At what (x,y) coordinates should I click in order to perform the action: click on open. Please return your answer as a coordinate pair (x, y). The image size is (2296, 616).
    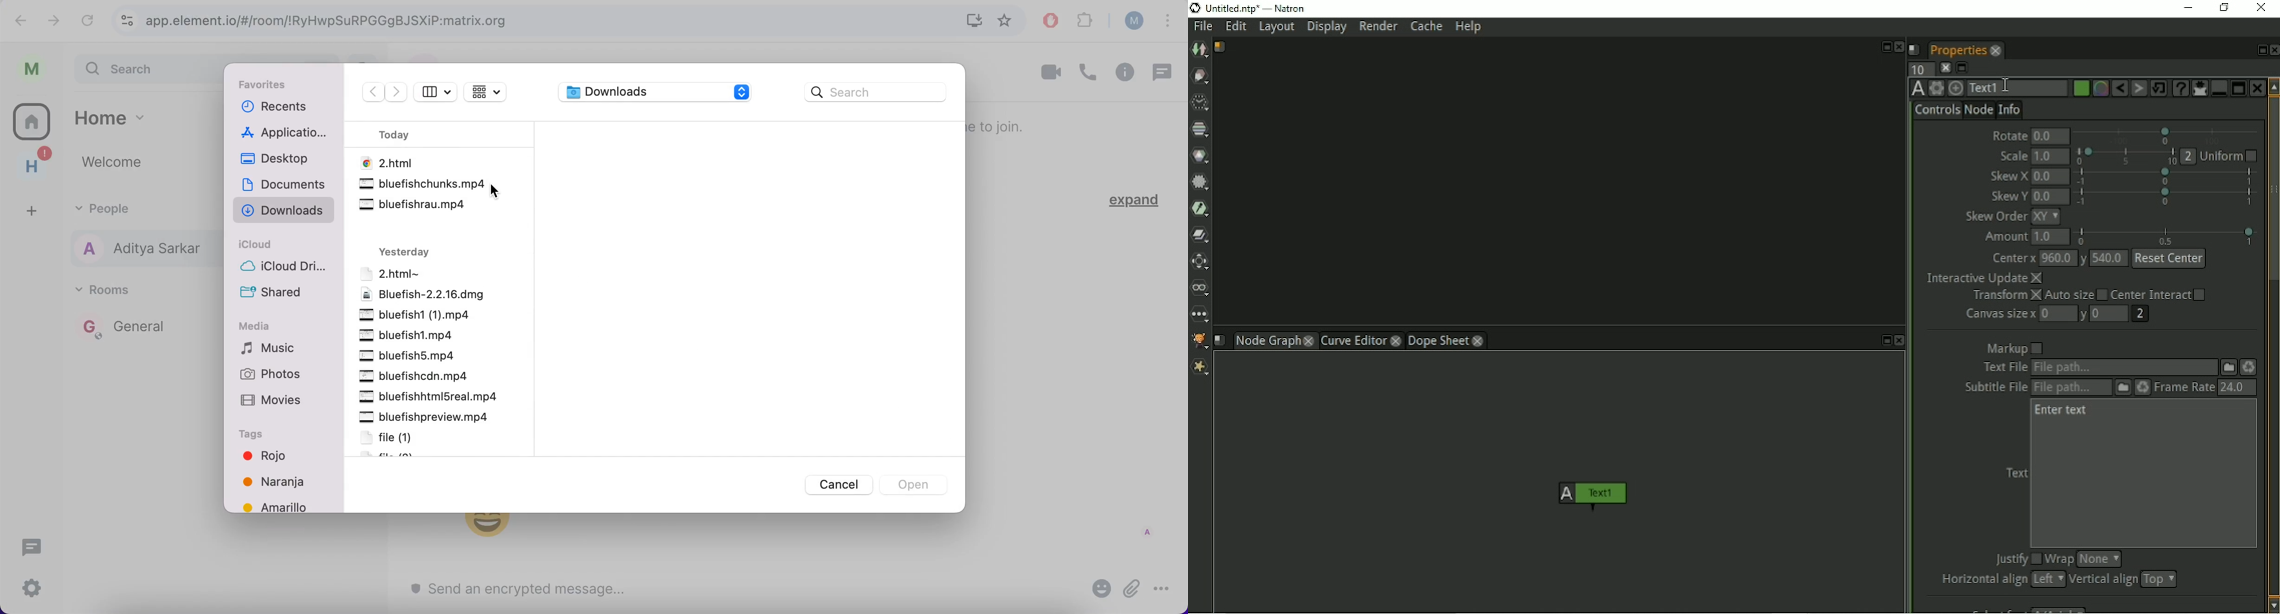
    Looking at the image, I should click on (919, 486).